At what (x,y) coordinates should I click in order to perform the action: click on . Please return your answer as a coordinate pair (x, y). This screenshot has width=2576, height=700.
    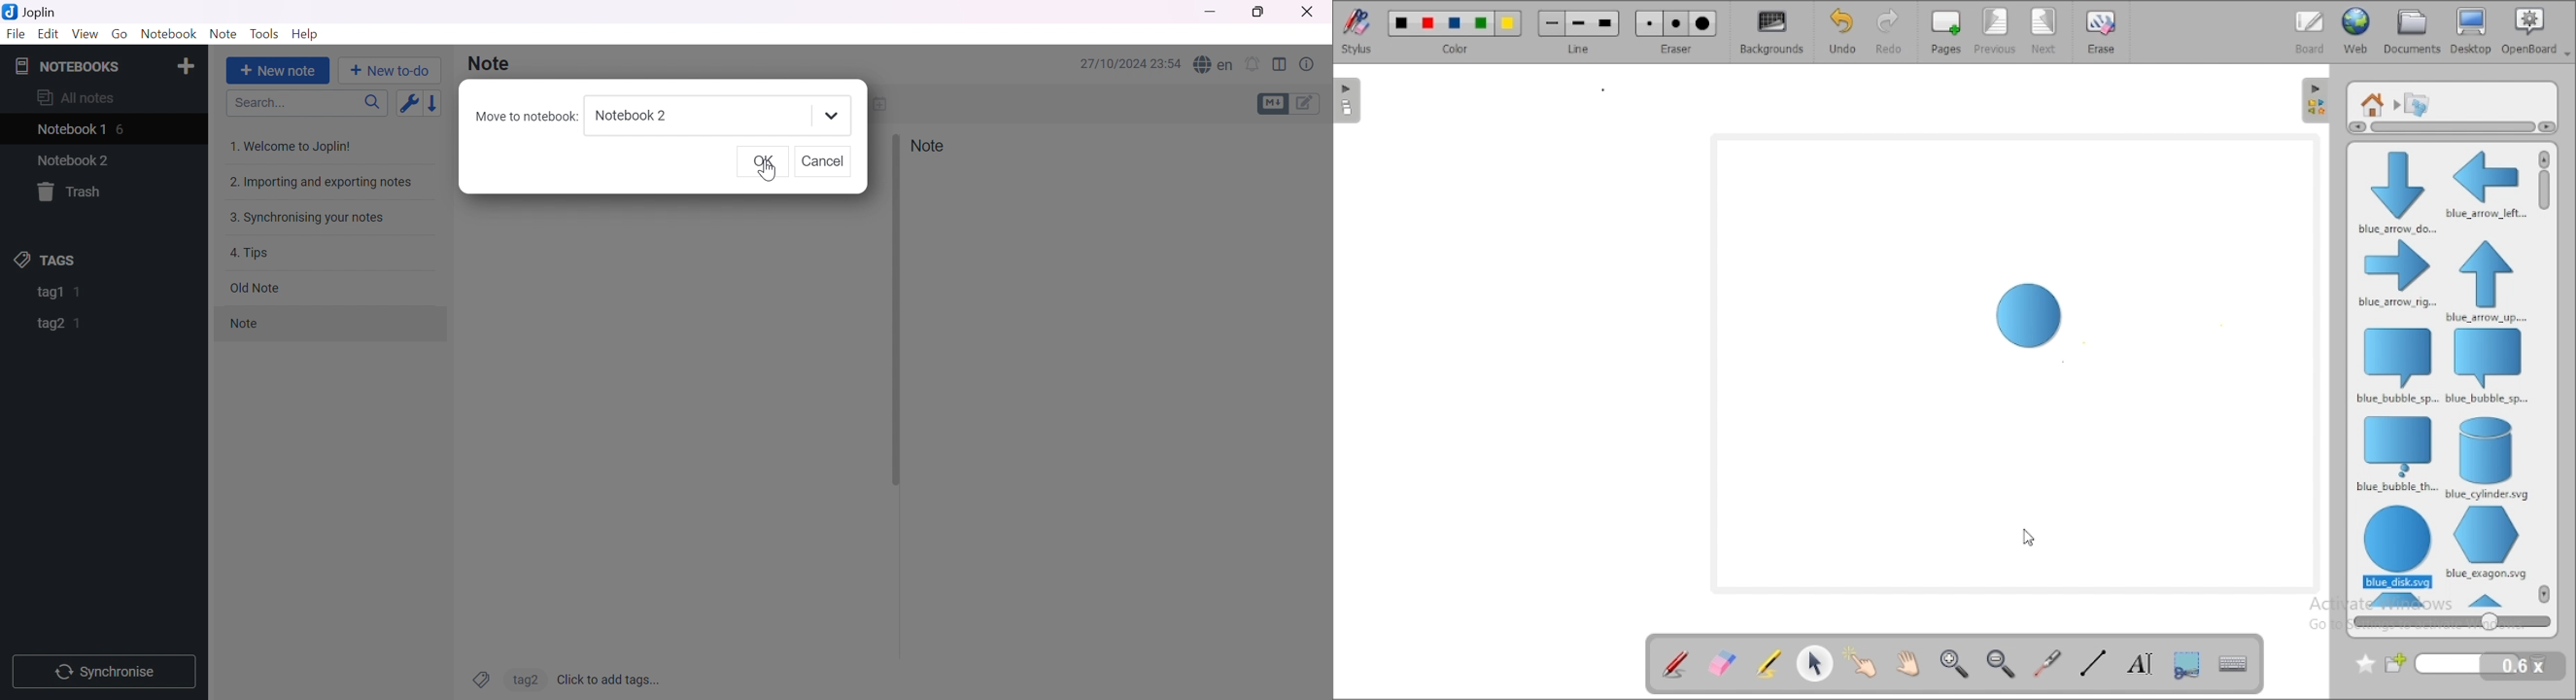
    Looking at the image, I should click on (766, 174).